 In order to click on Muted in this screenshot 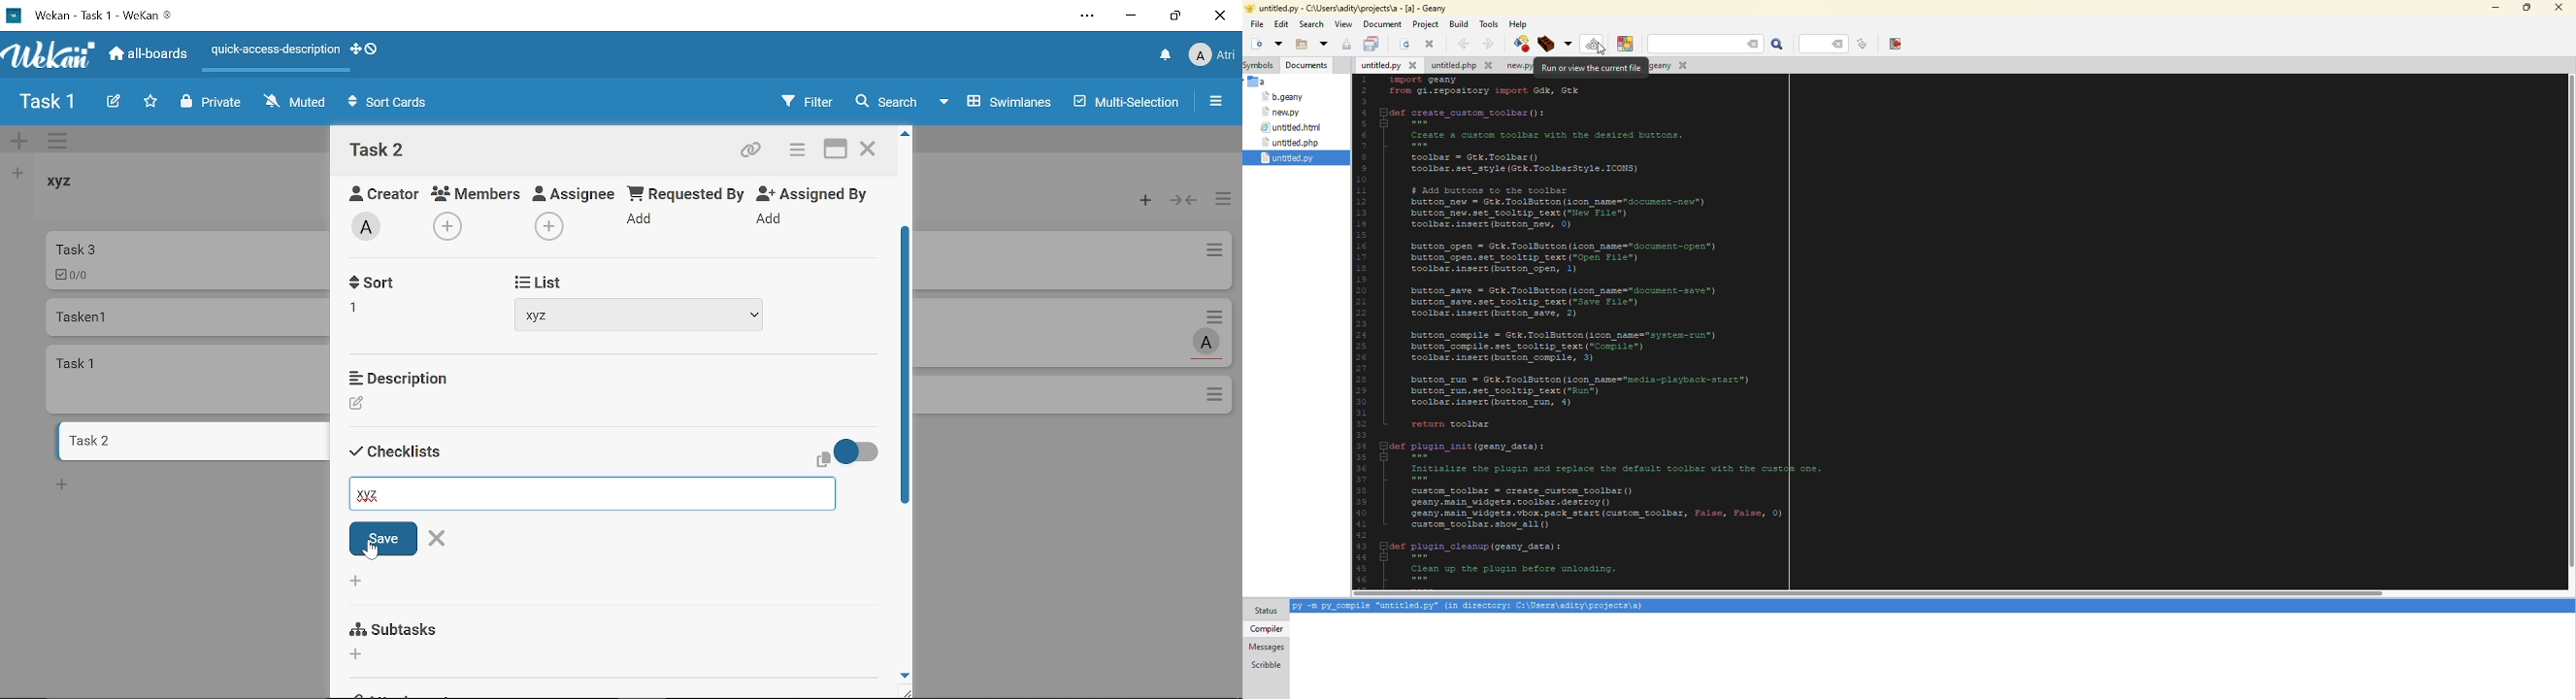, I will do `click(296, 101)`.